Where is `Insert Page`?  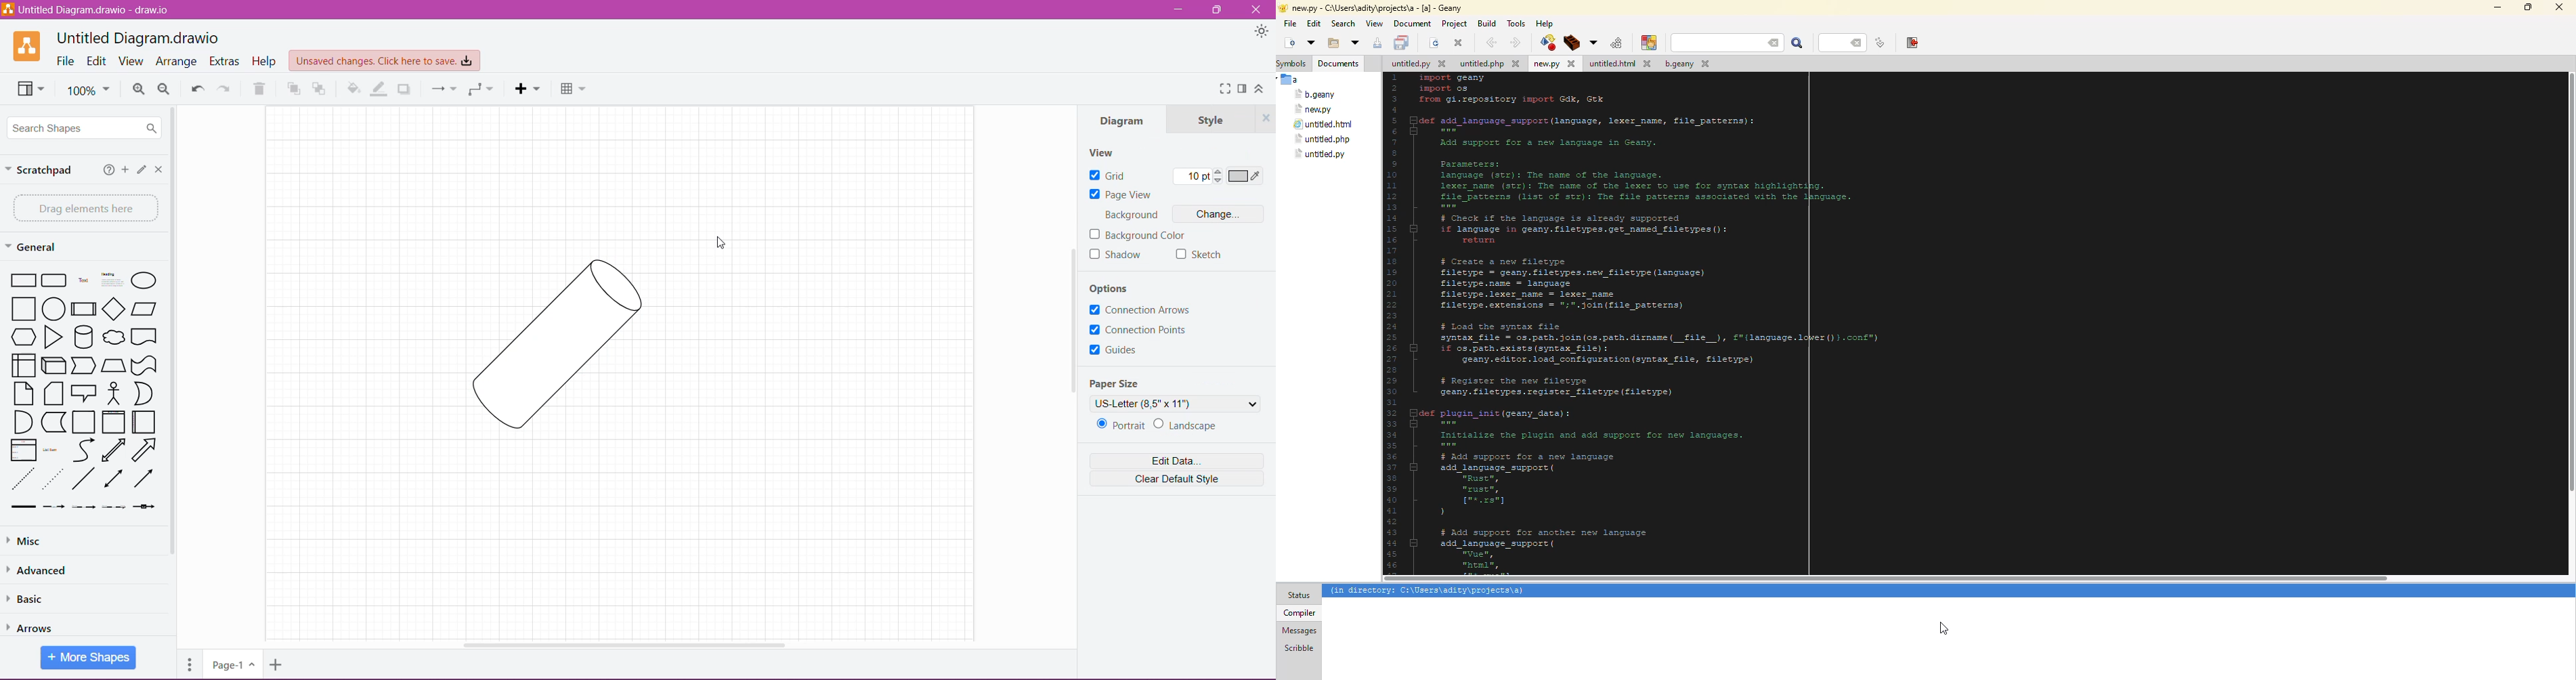 Insert Page is located at coordinates (275, 667).